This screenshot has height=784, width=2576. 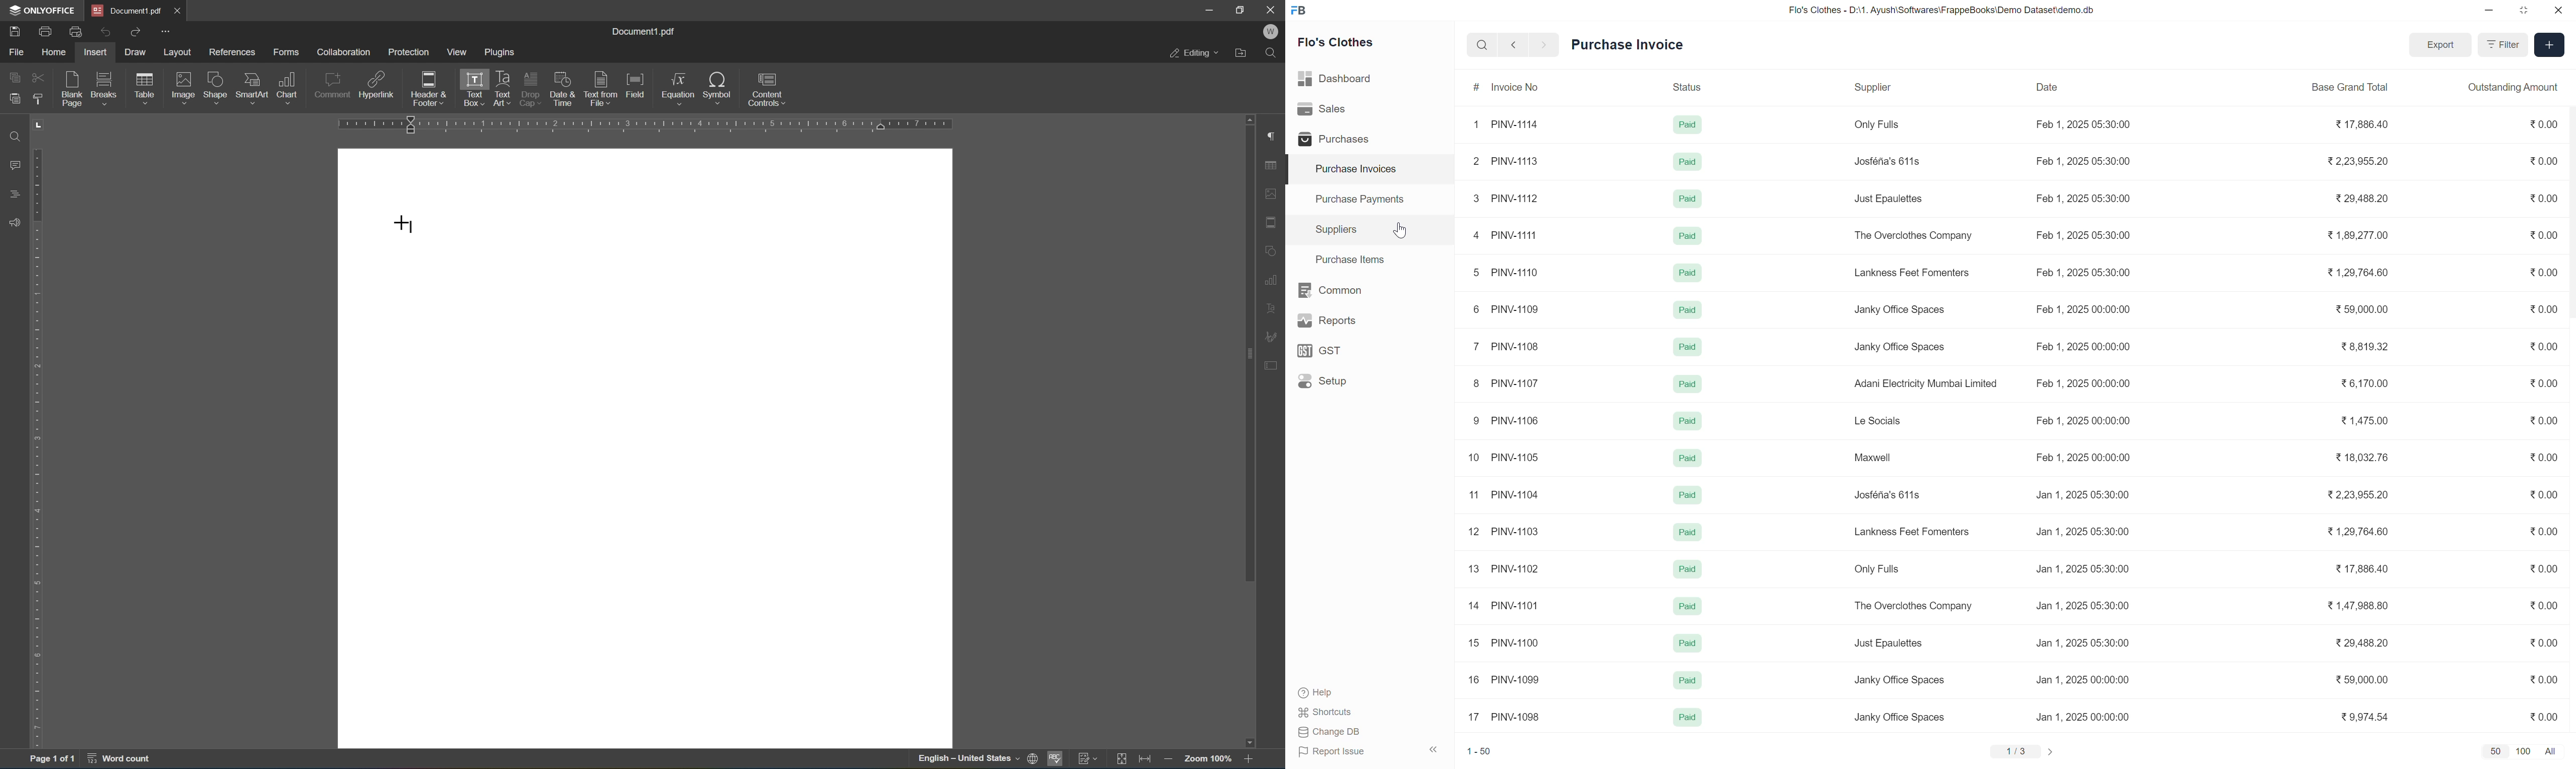 What do you see at coordinates (2544, 568) in the screenshot?
I see `0.00` at bounding box center [2544, 568].